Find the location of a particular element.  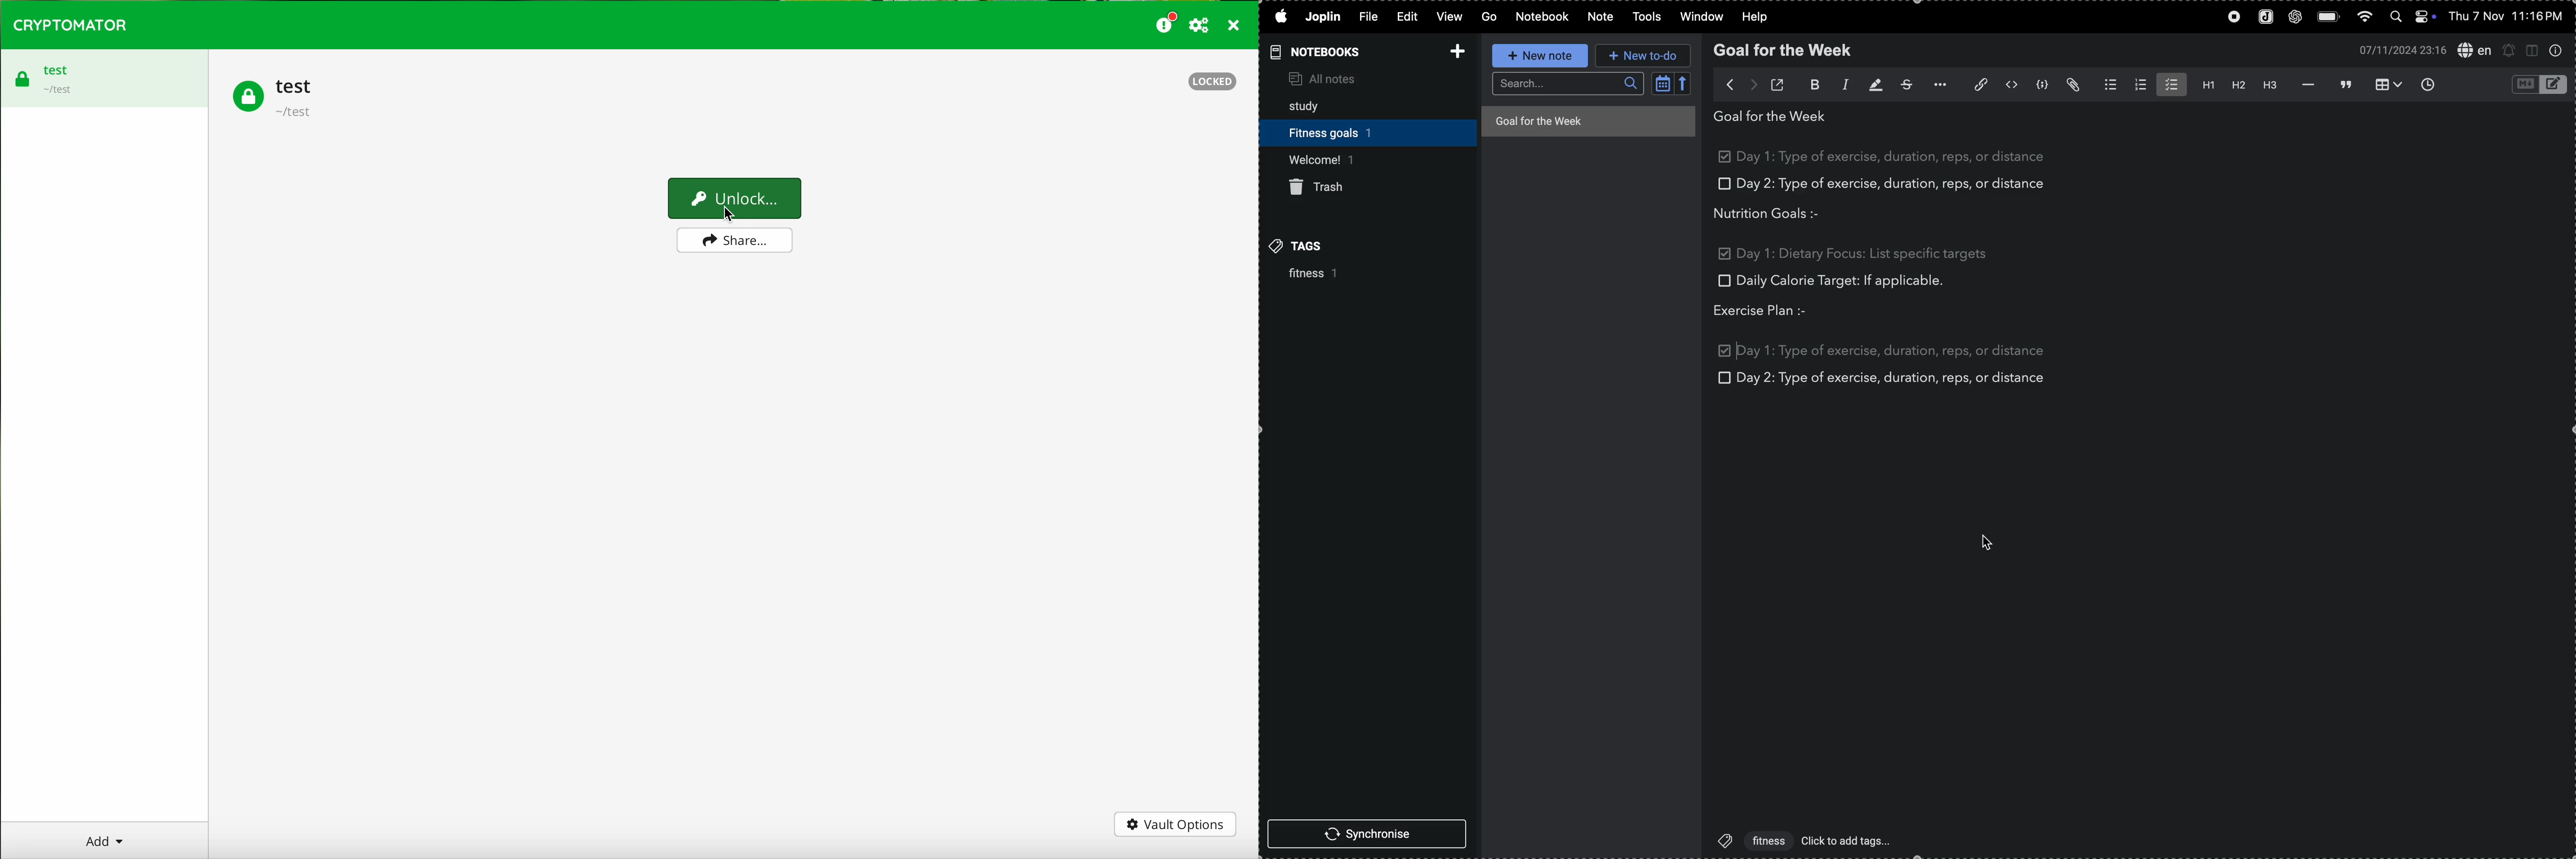

checkbox is located at coordinates (1726, 350).